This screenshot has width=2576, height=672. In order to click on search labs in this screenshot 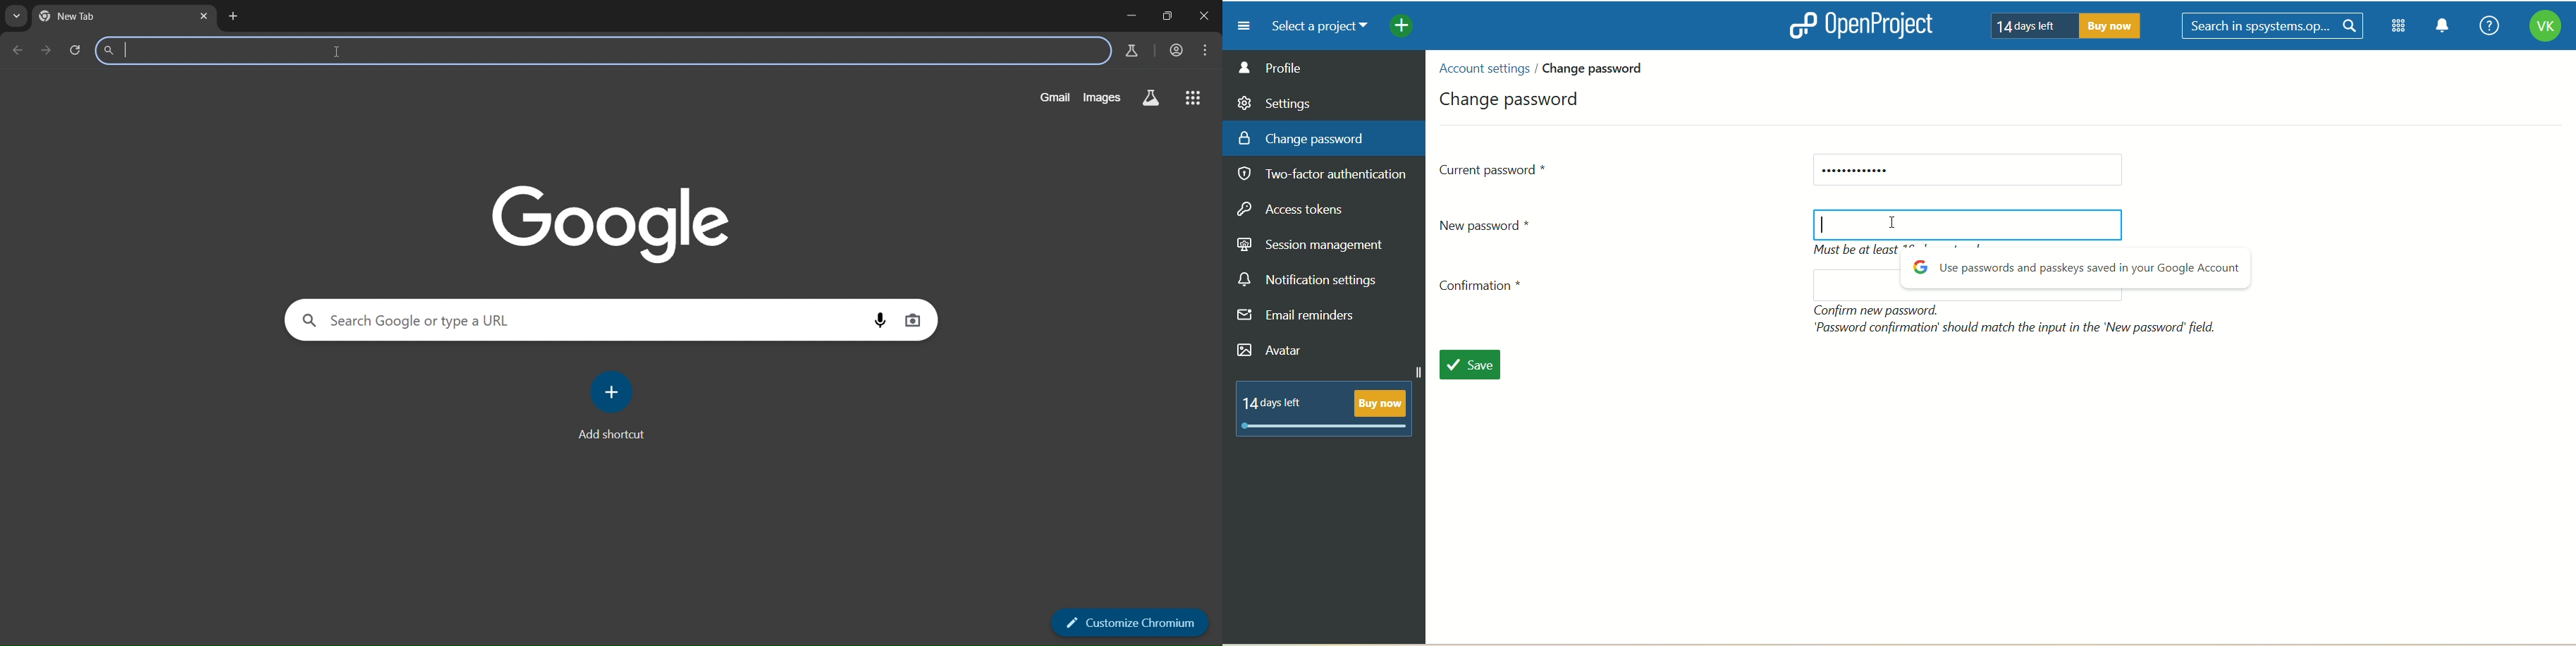, I will do `click(1153, 97)`.